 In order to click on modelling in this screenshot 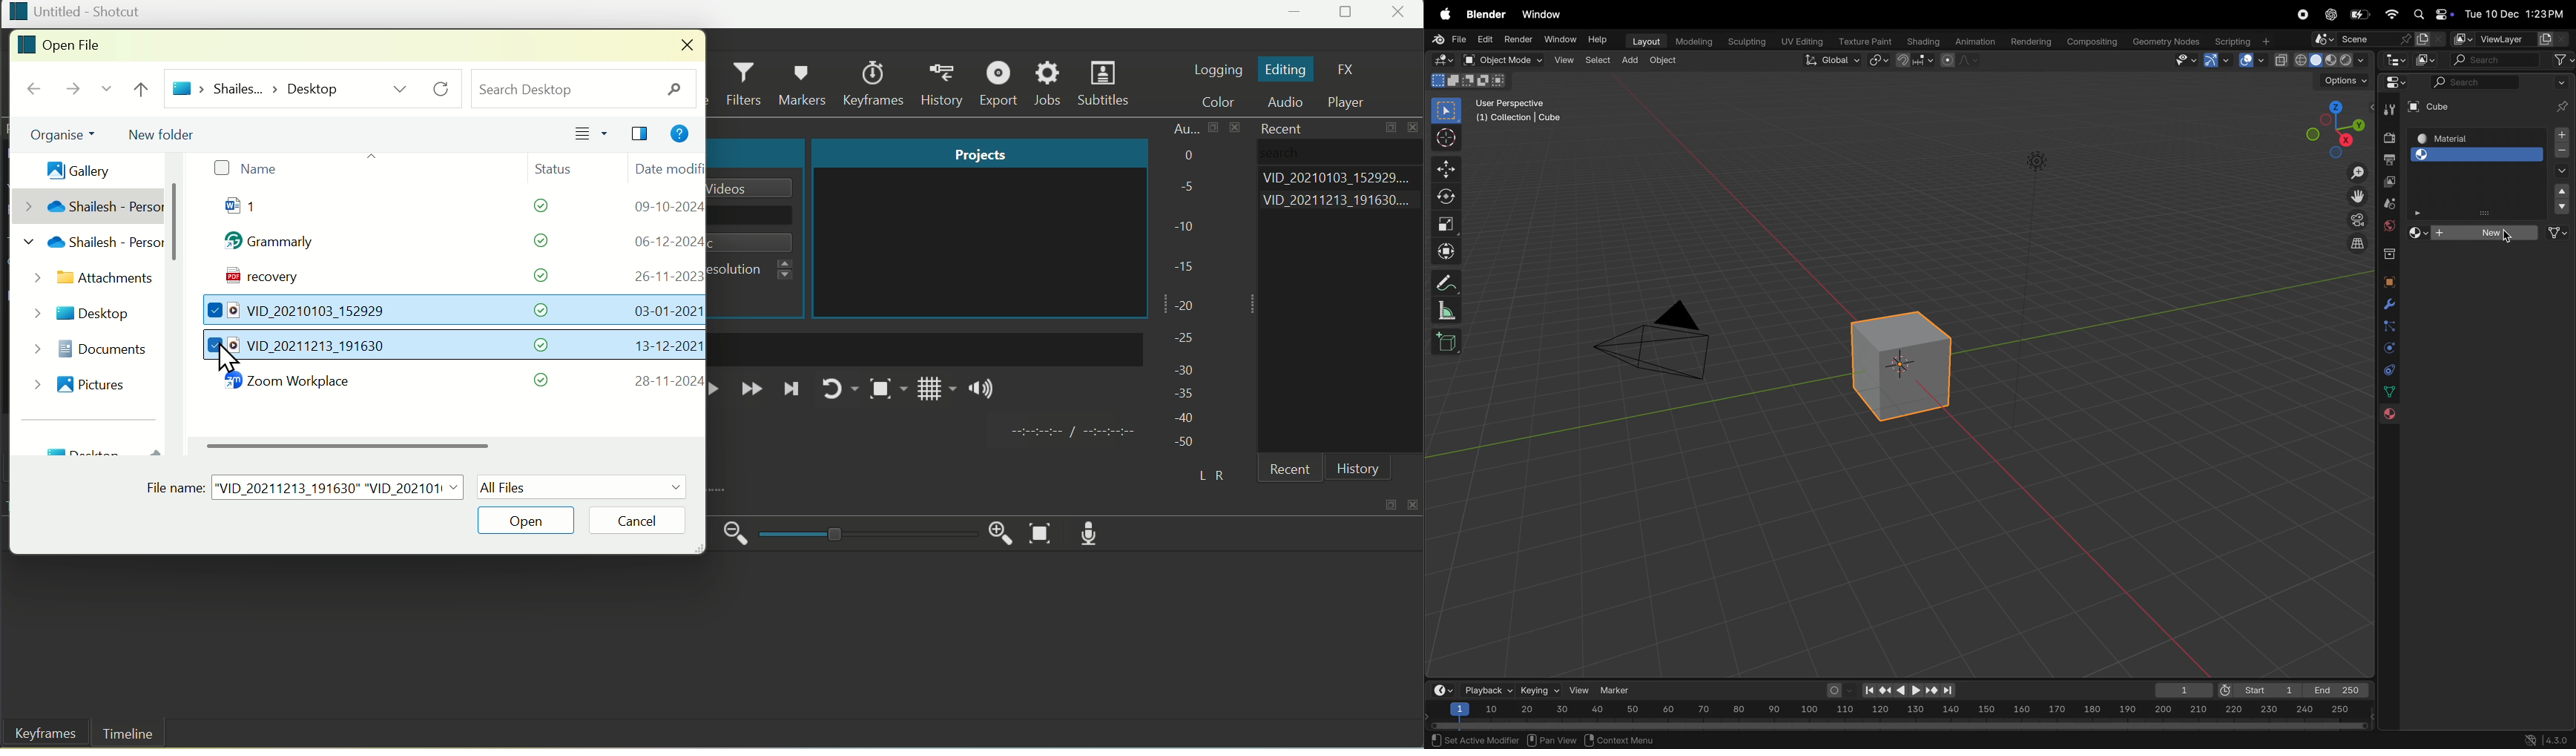, I will do `click(1693, 40)`.